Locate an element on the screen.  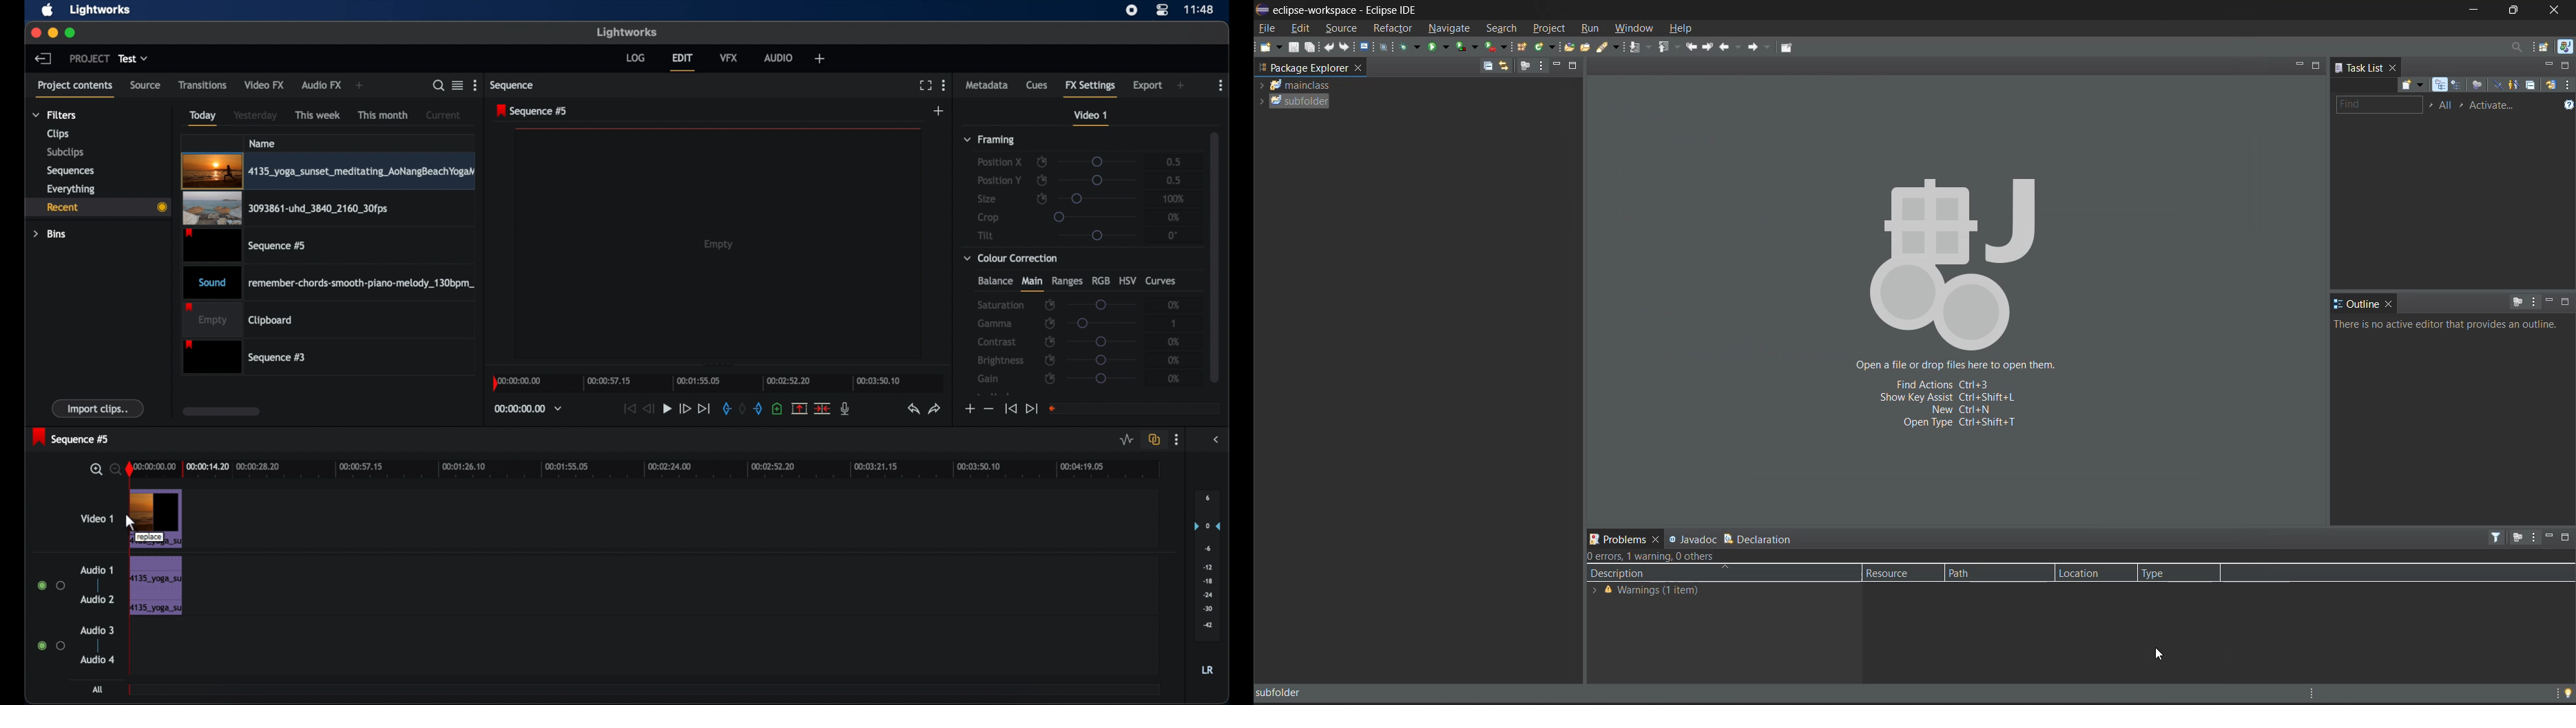
enable/disable keyframes is located at coordinates (1051, 341).